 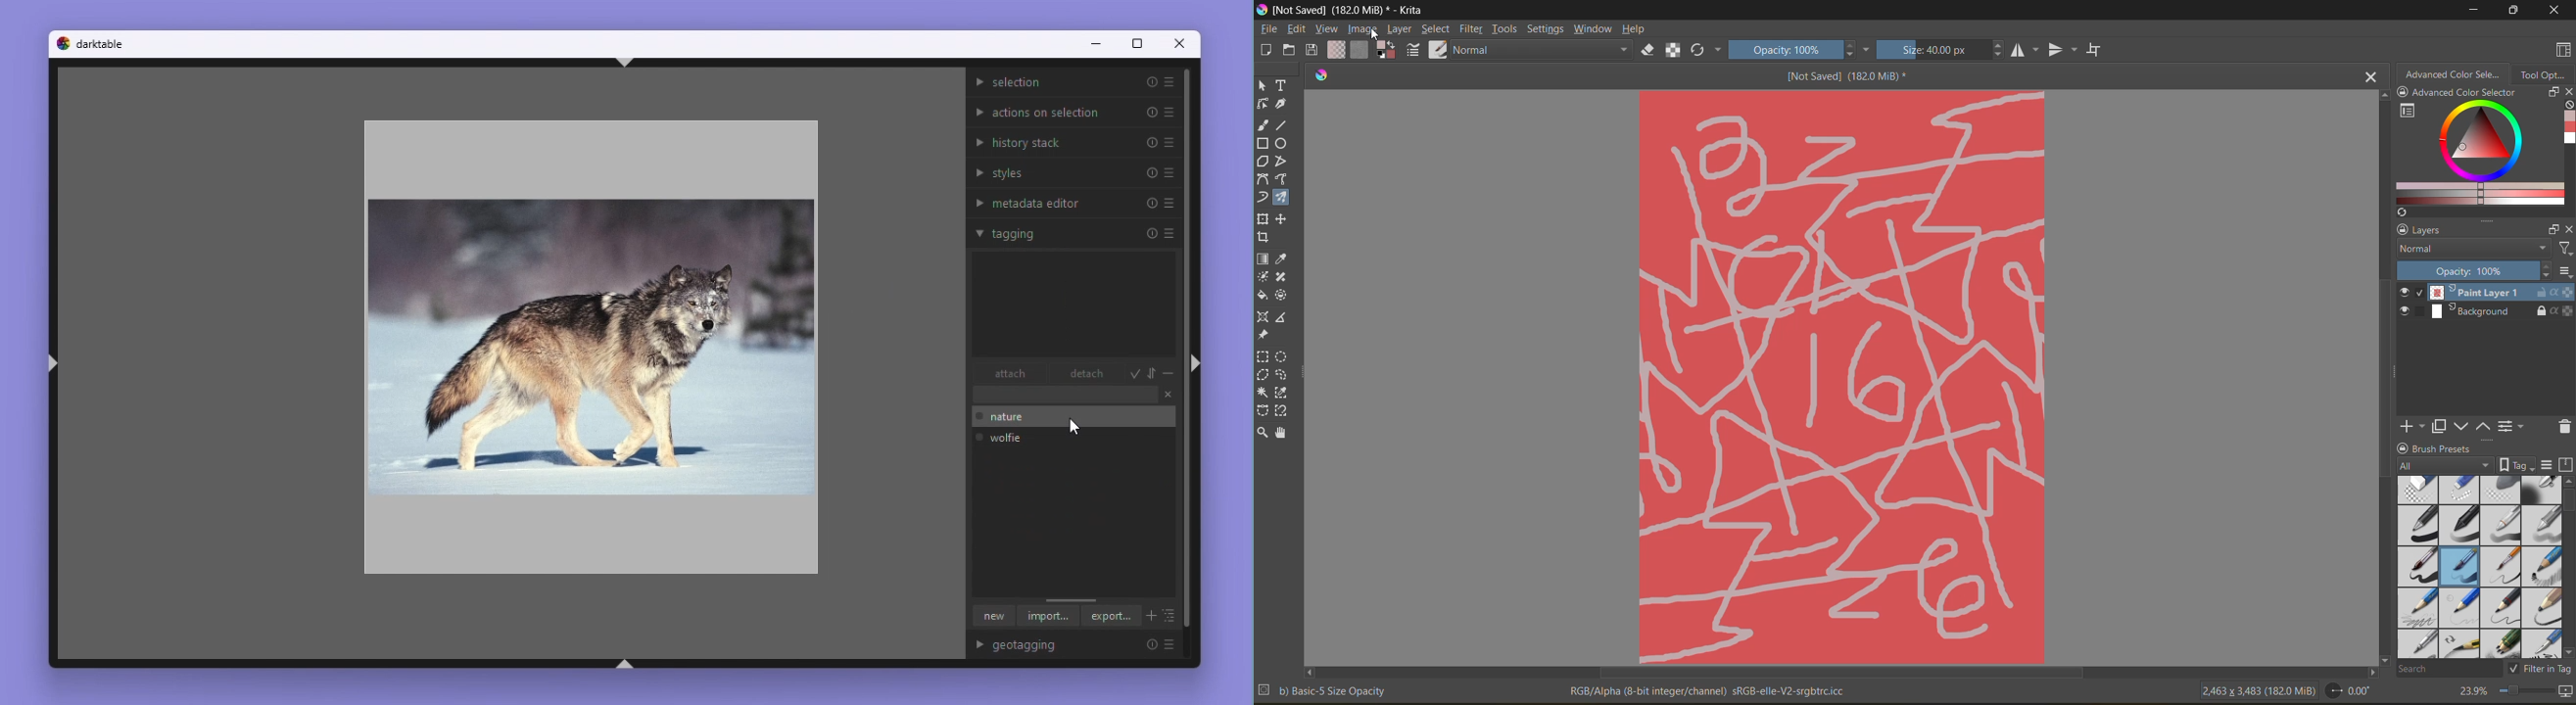 I want to click on Detach, so click(x=1081, y=375).